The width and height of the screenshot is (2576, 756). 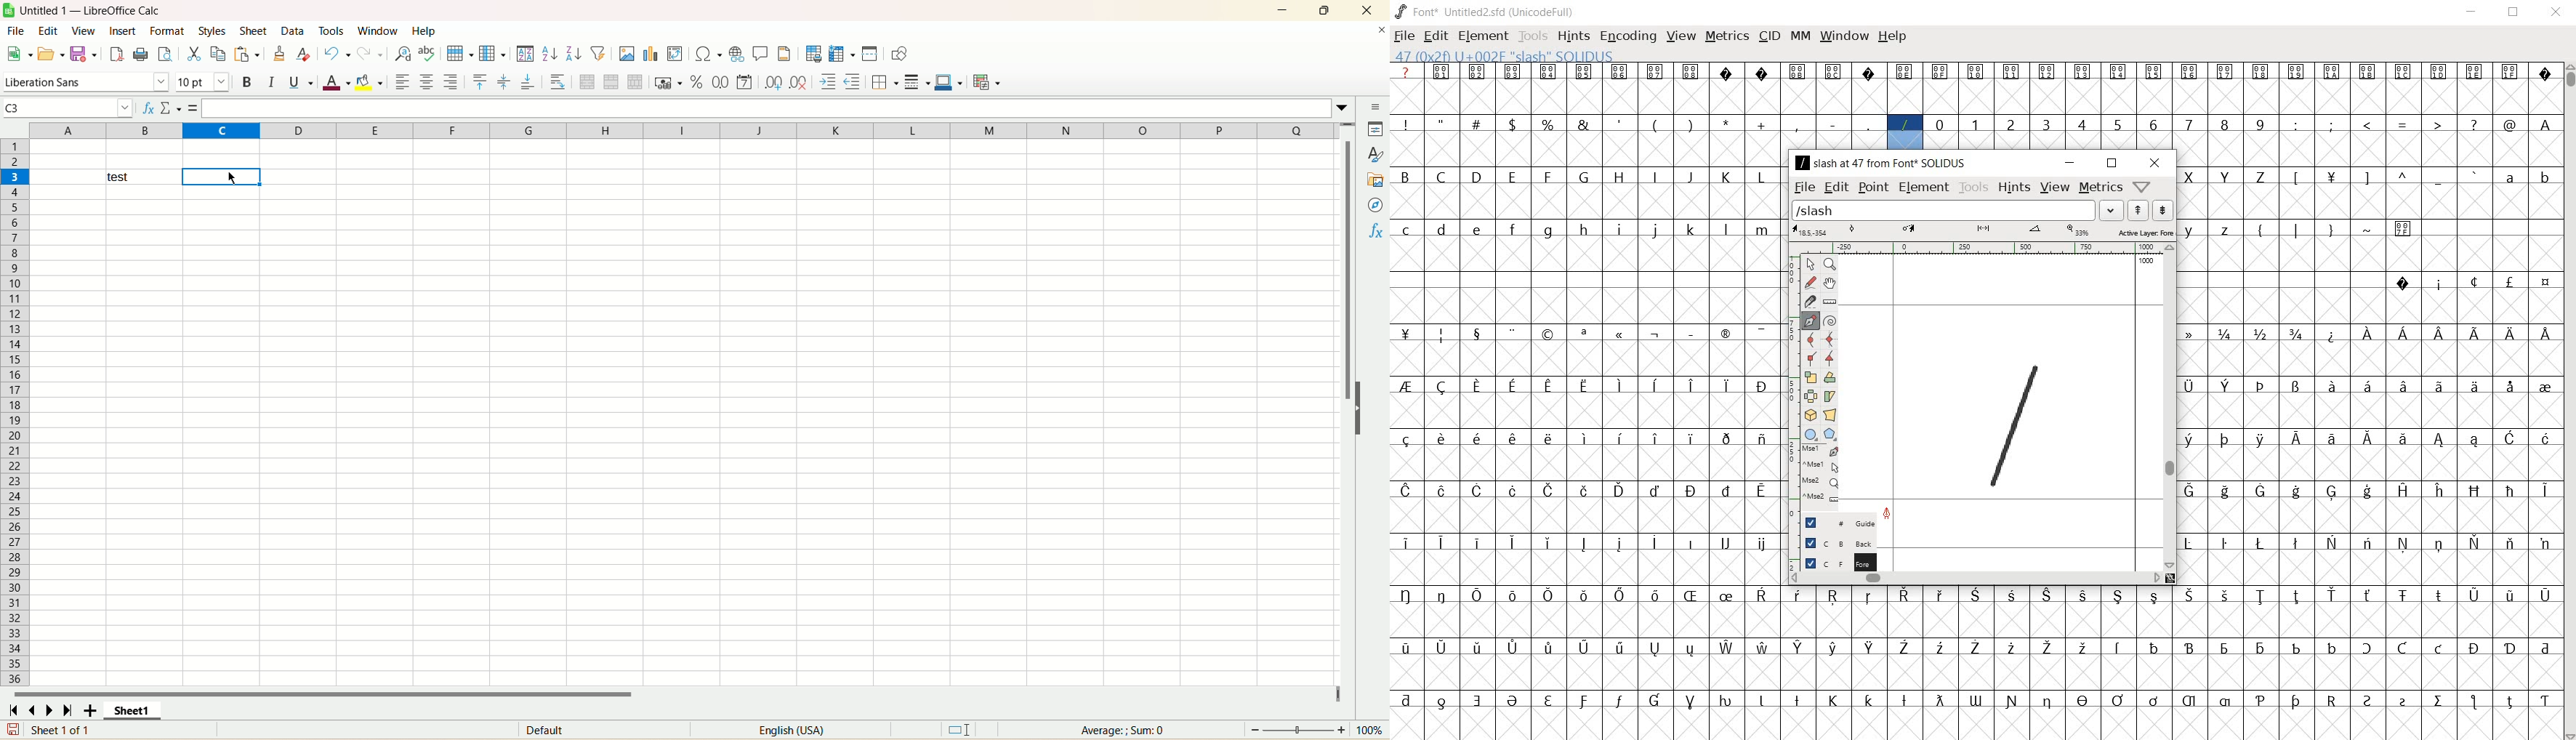 I want to click on Formula, so click(x=193, y=109).